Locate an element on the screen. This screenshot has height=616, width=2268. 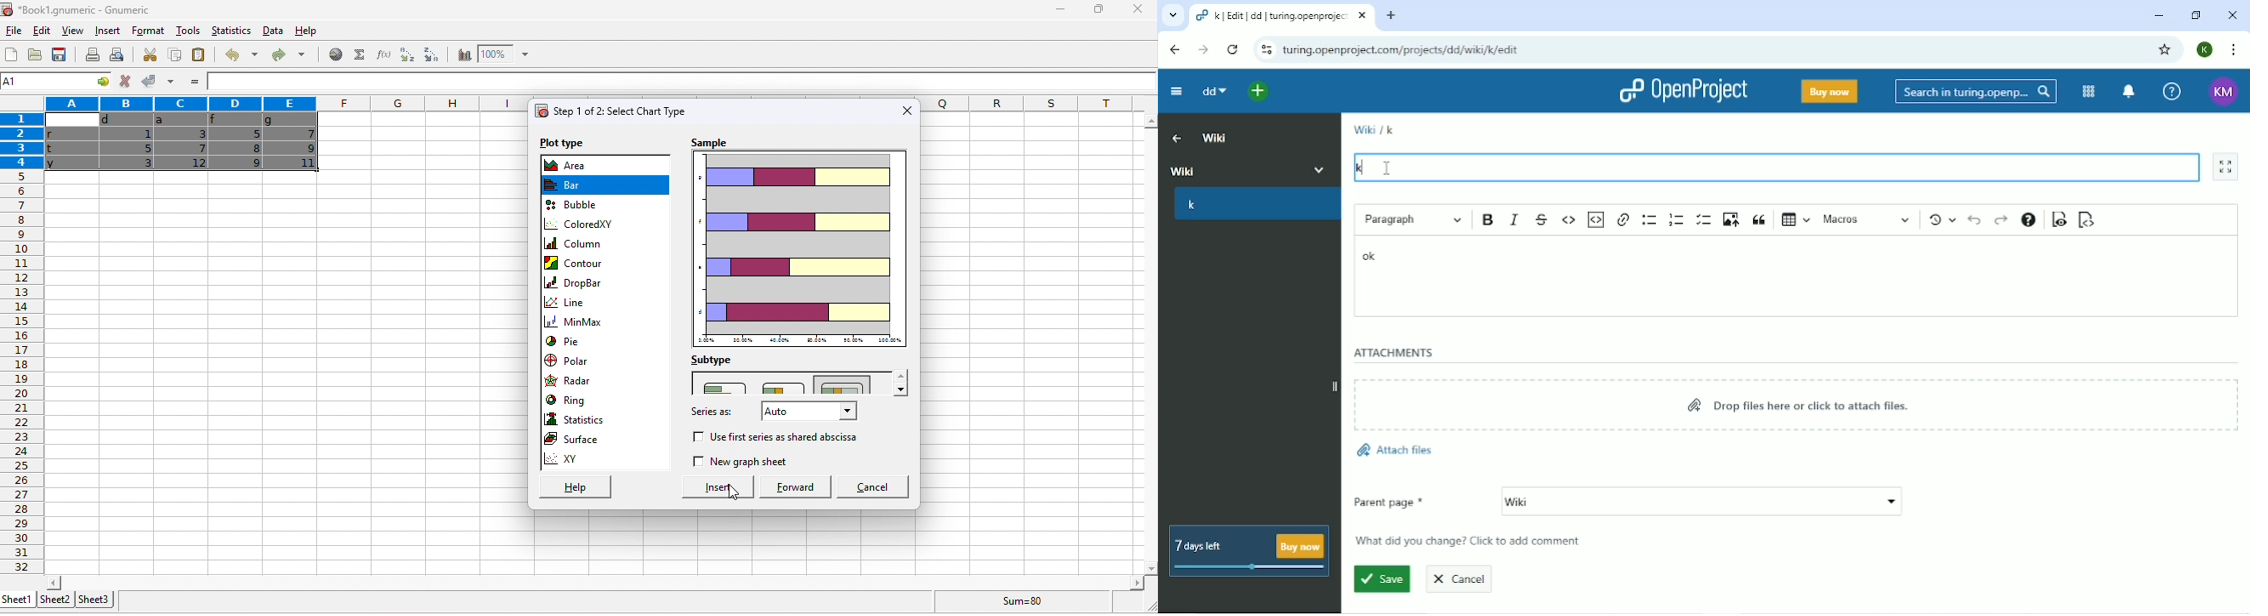
maximize is located at coordinates (1100, 11).